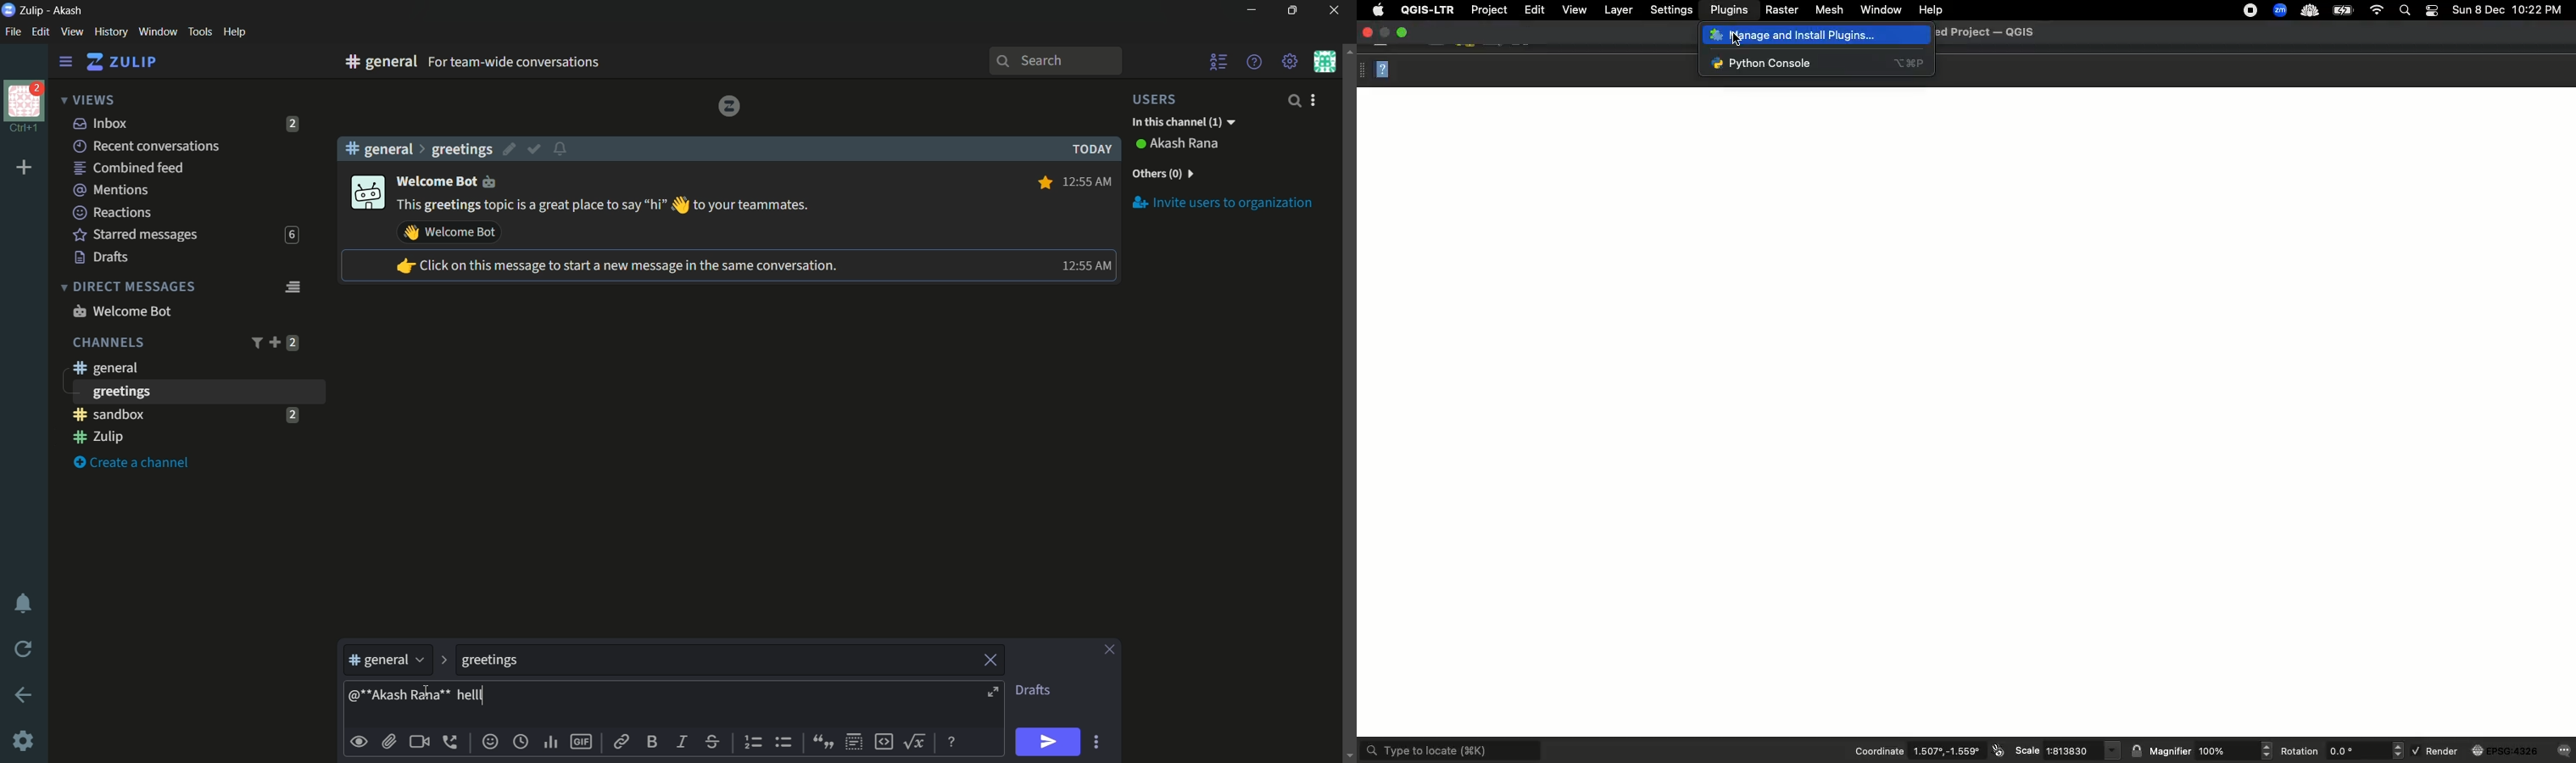 This screenshot has width=2576, height=784. Describe the element at coordinates (490, 742) in the screenshot. I see `add emoji` at that location.